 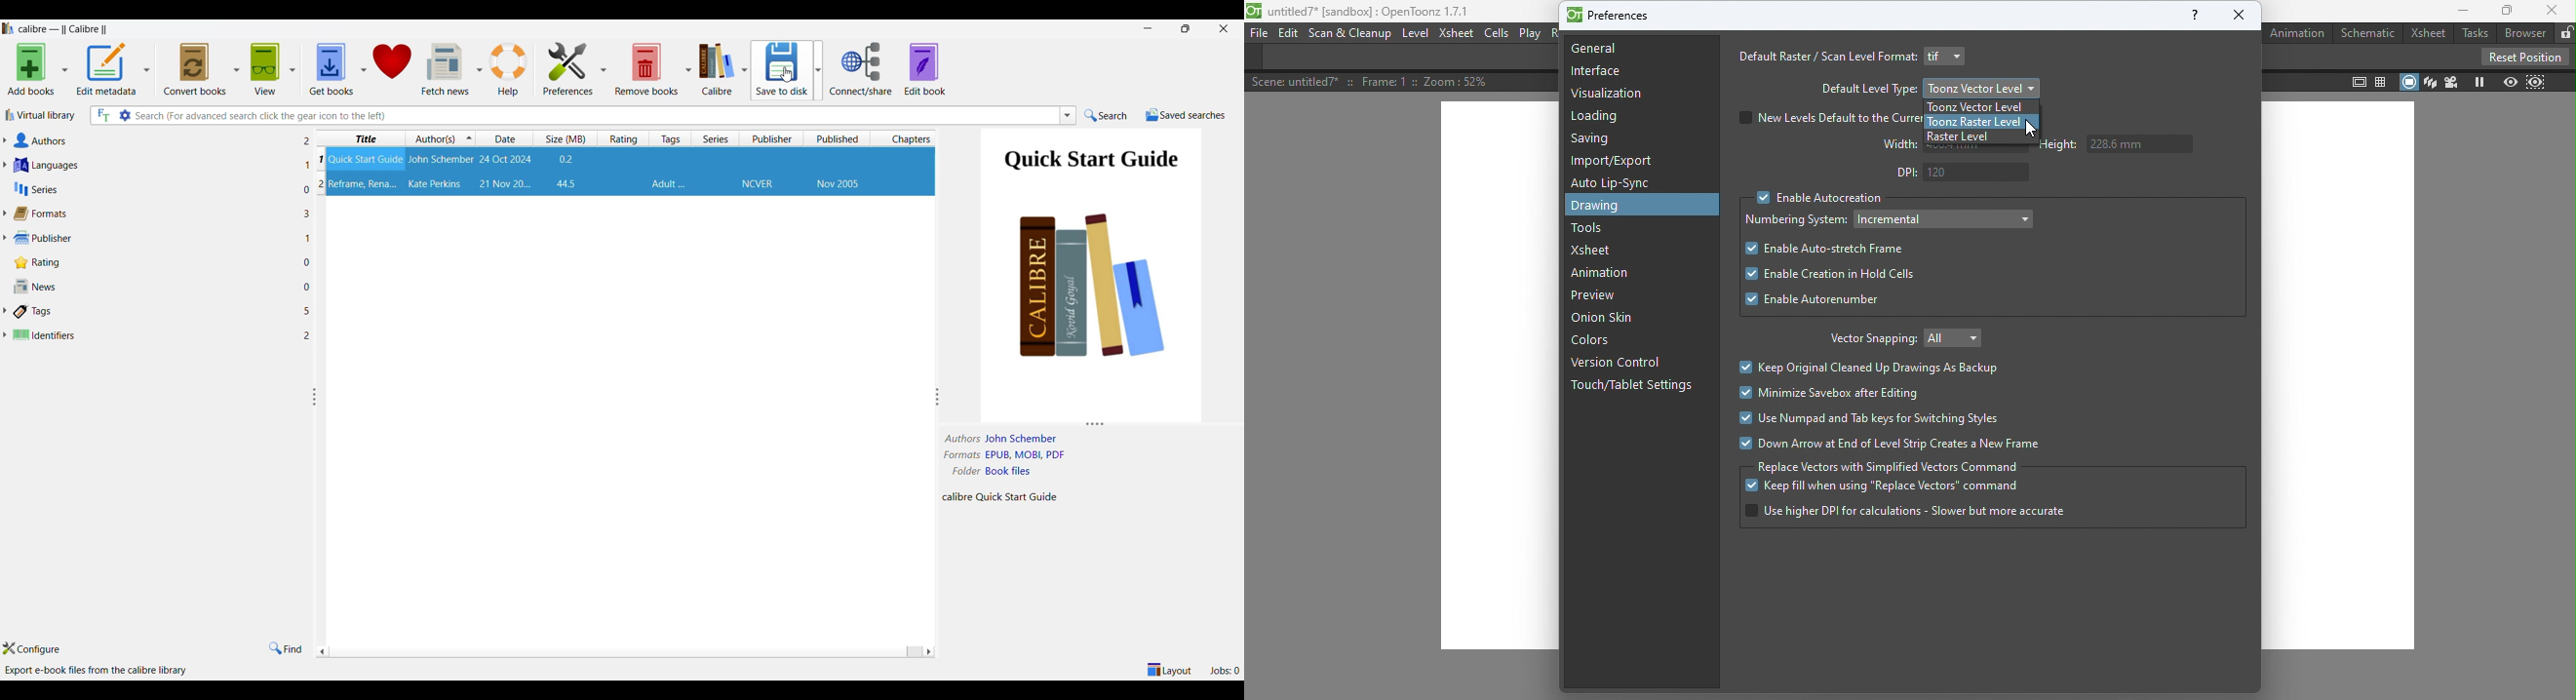 What do you see at coordinates (1170, 670) in the screenshot?
I see `Layout settings` at bounding box center [1170, 670].